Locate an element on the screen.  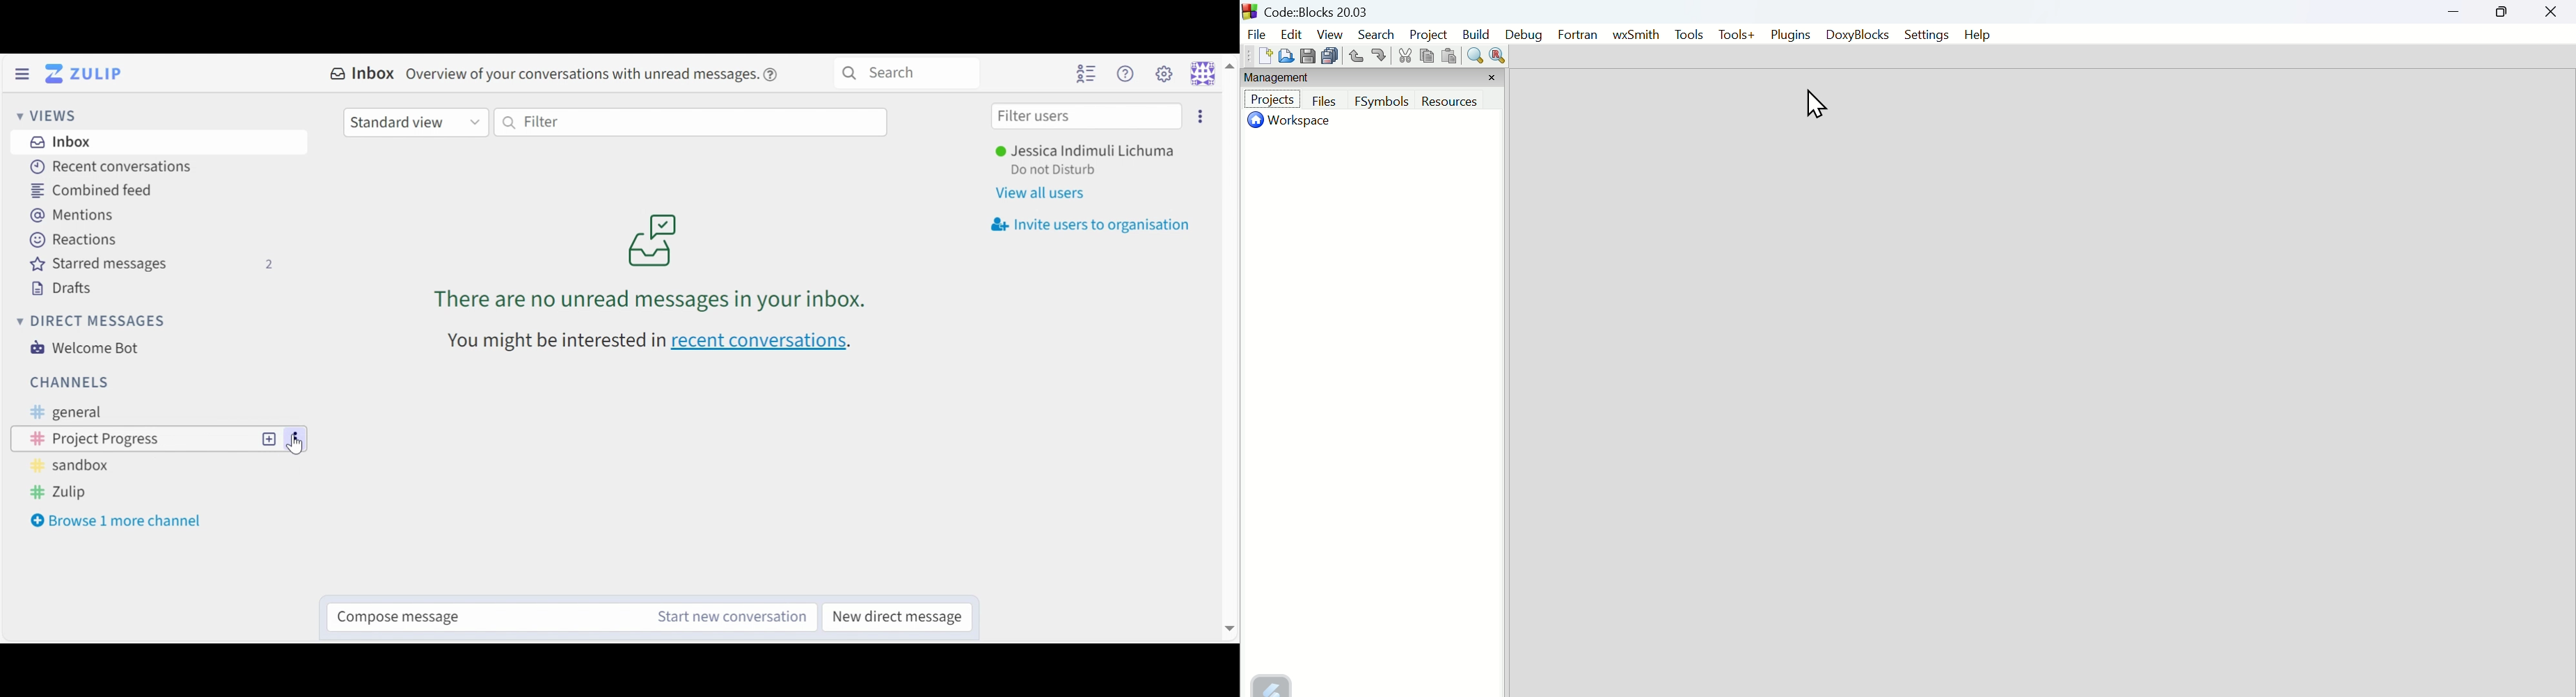
Combined feed is located at coordinates (88, 190).